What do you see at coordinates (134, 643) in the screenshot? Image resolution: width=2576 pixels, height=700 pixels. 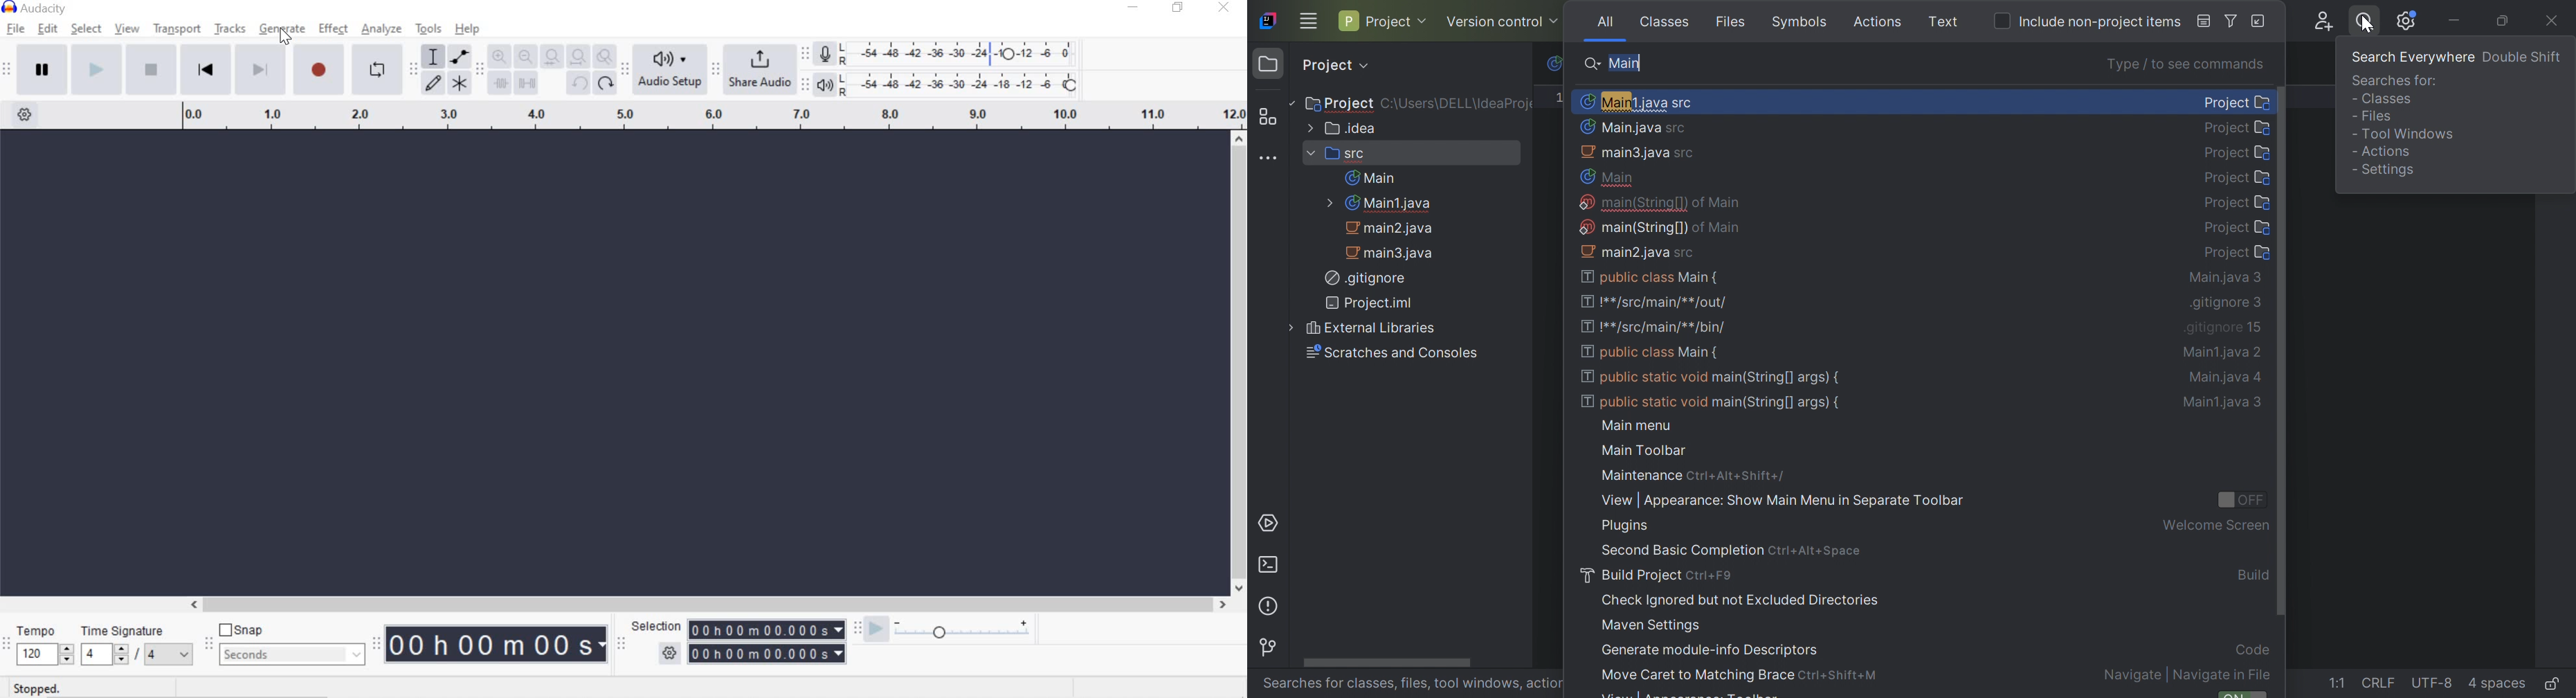 I see `Time signature` at bounding box center [134, 643].